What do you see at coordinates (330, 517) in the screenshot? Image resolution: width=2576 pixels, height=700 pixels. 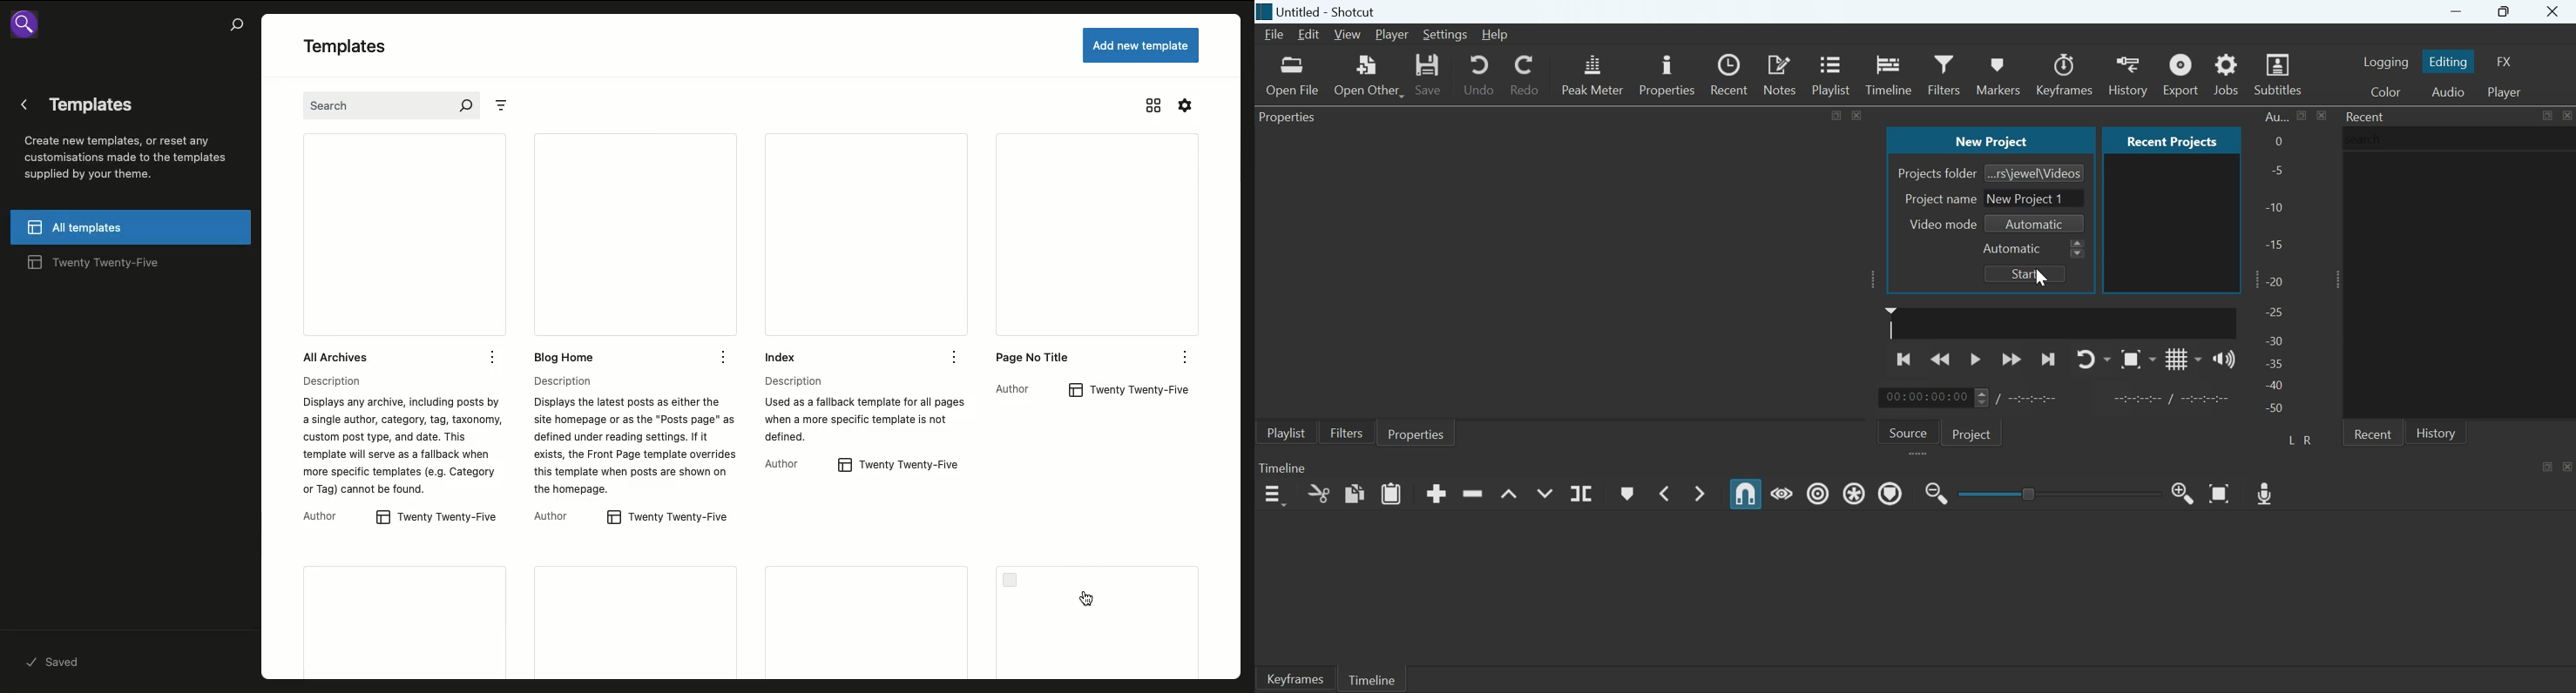 I see `Author ` at bounding box center [330, 517].